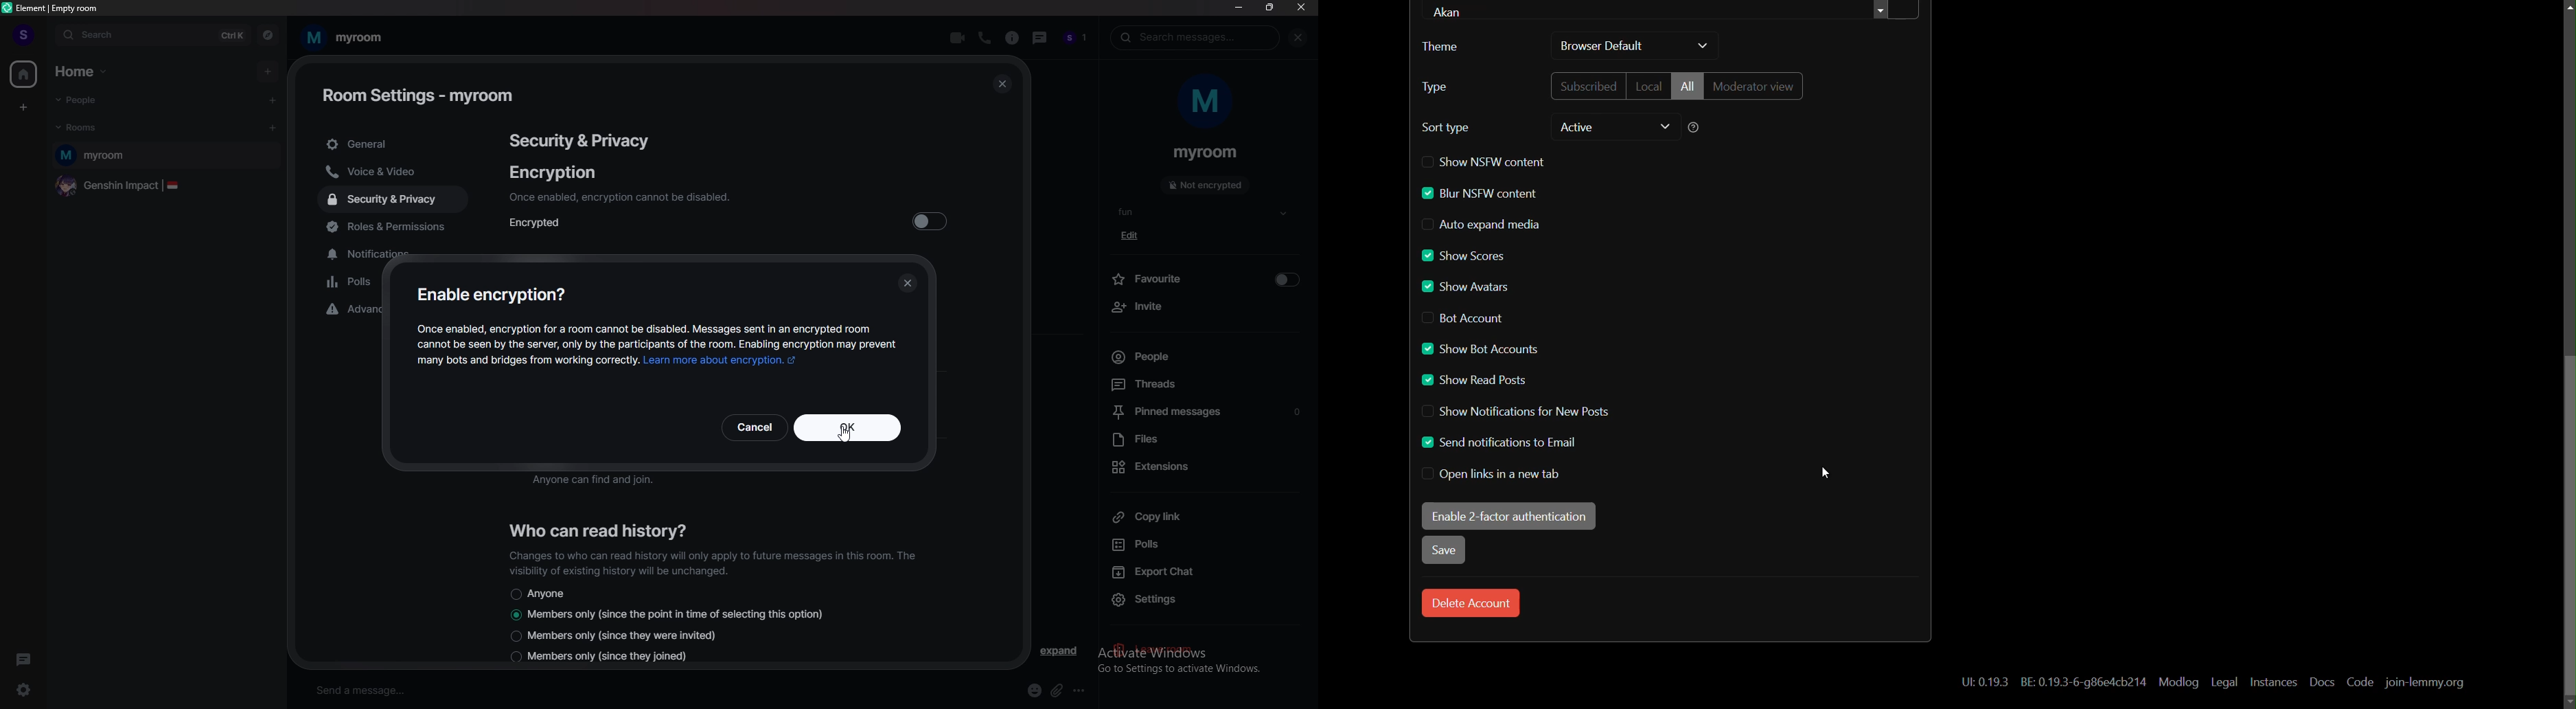  What do you see at coordinates (24, 74) in the screenshot?
I see `home` at bounding box center [24, 74].